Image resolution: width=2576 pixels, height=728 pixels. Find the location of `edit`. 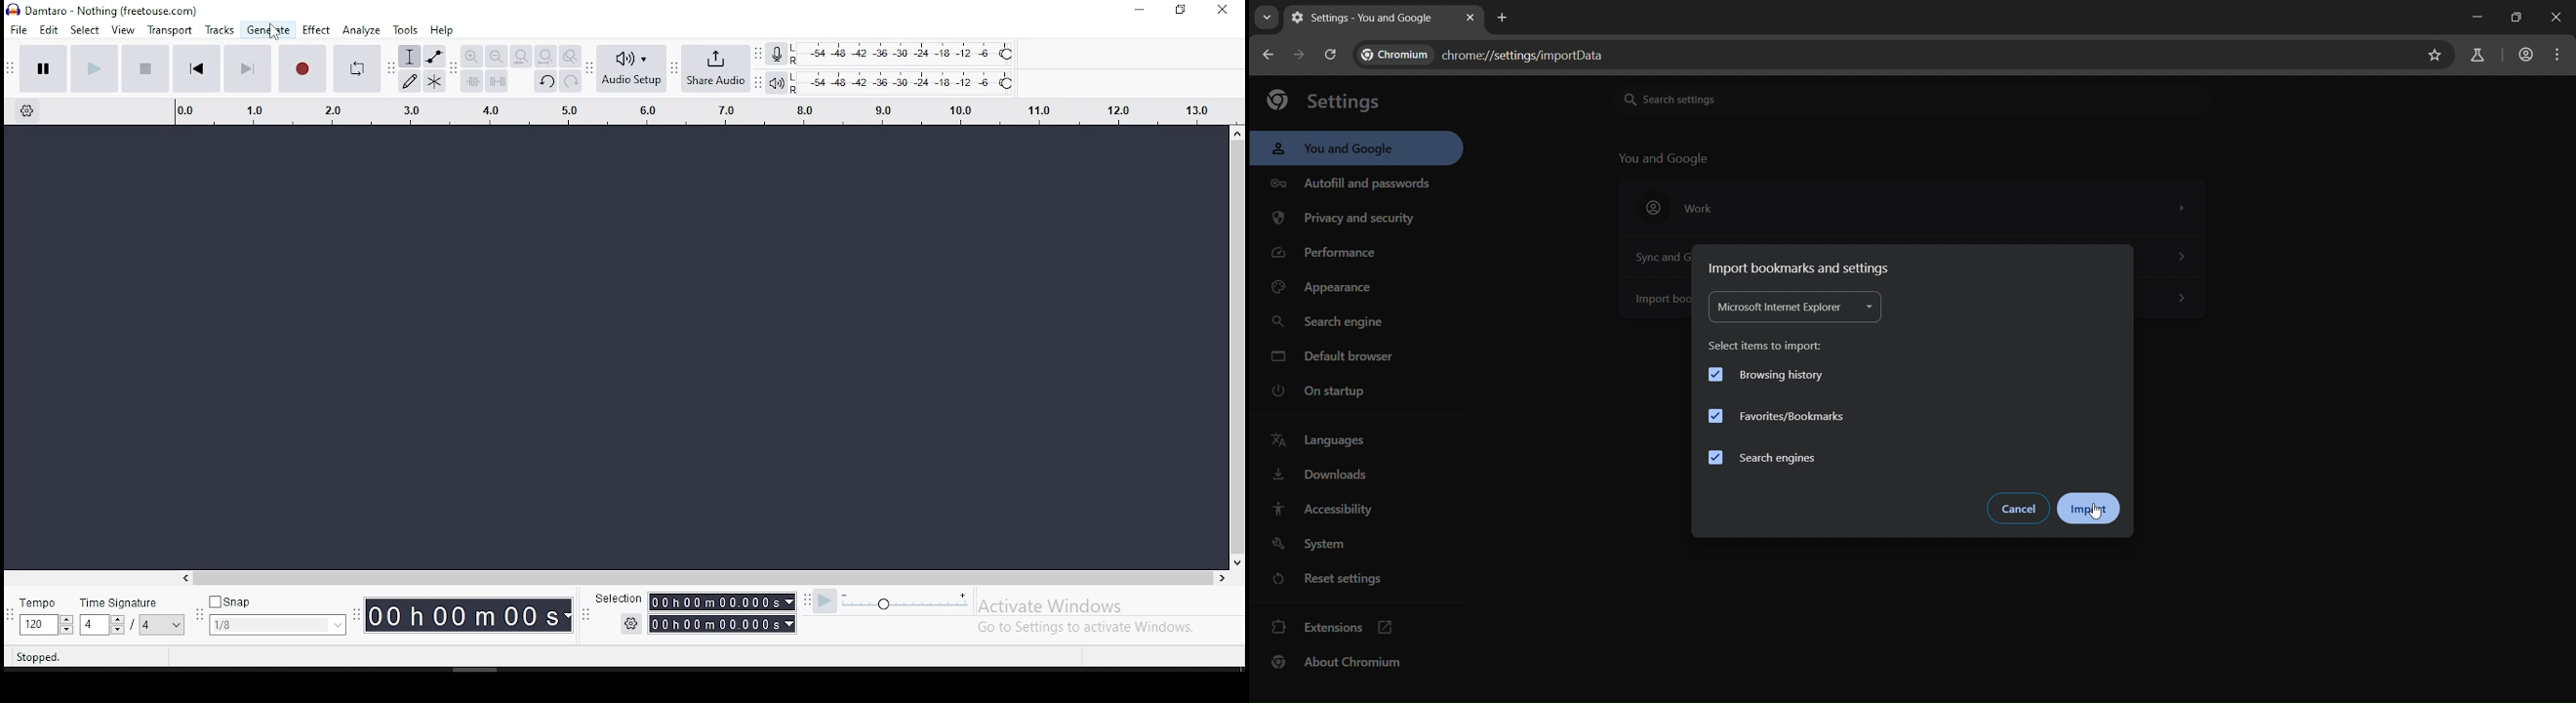

edit is located at coordinates (50, 29).